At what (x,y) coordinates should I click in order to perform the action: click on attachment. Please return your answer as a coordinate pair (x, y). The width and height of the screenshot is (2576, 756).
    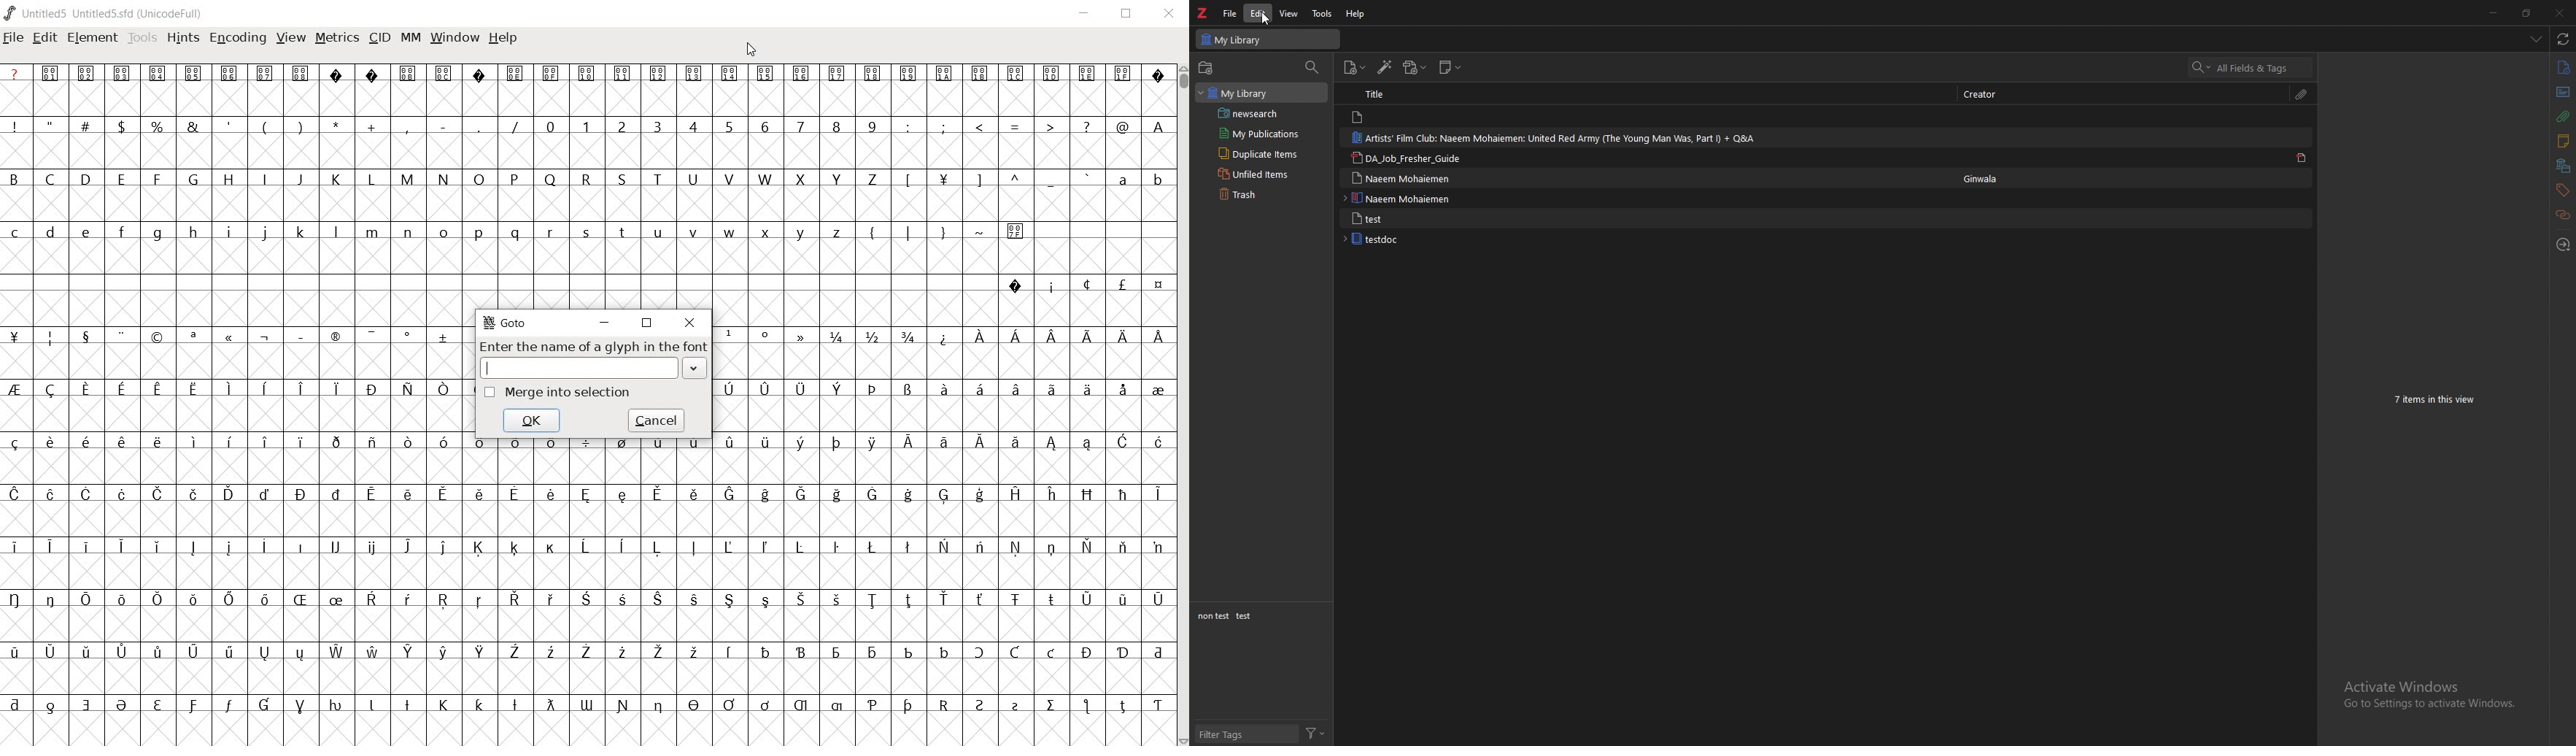
    Looking at the image, I should click on (2563, 116).